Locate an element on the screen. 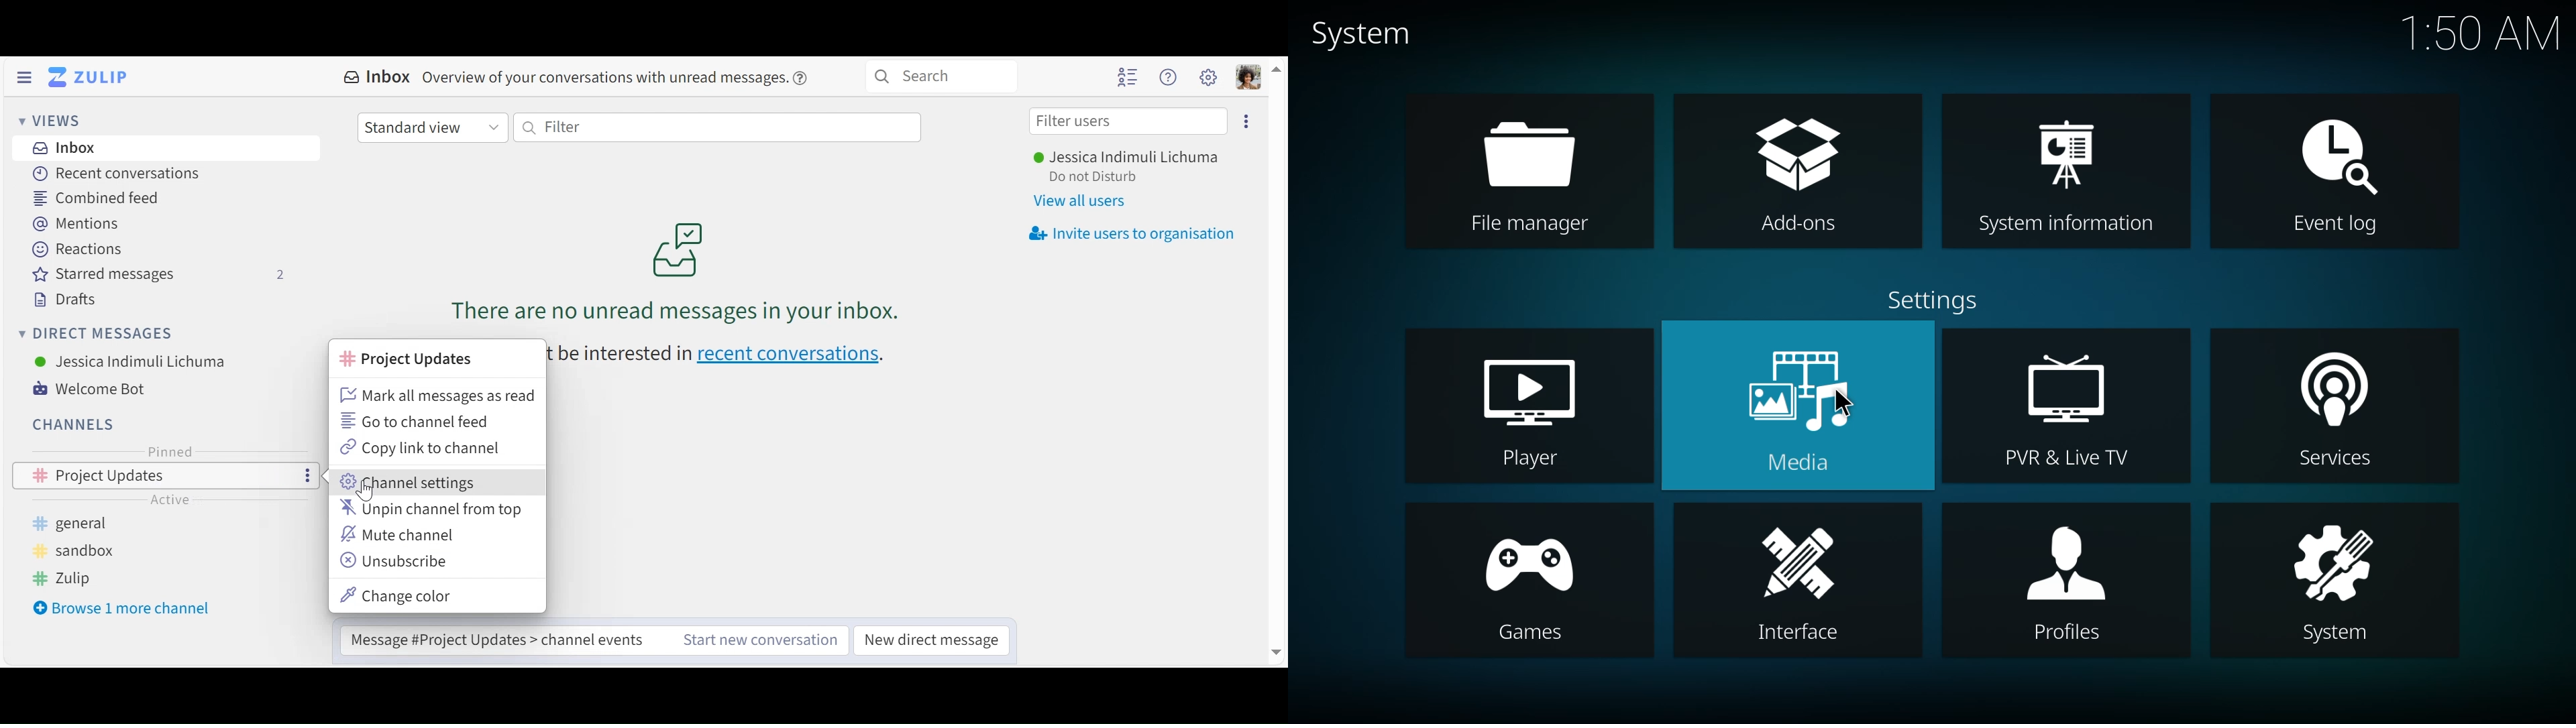 This screenshot has height=728, width=2576. Go to Feed is located at coordinates (417, 422).